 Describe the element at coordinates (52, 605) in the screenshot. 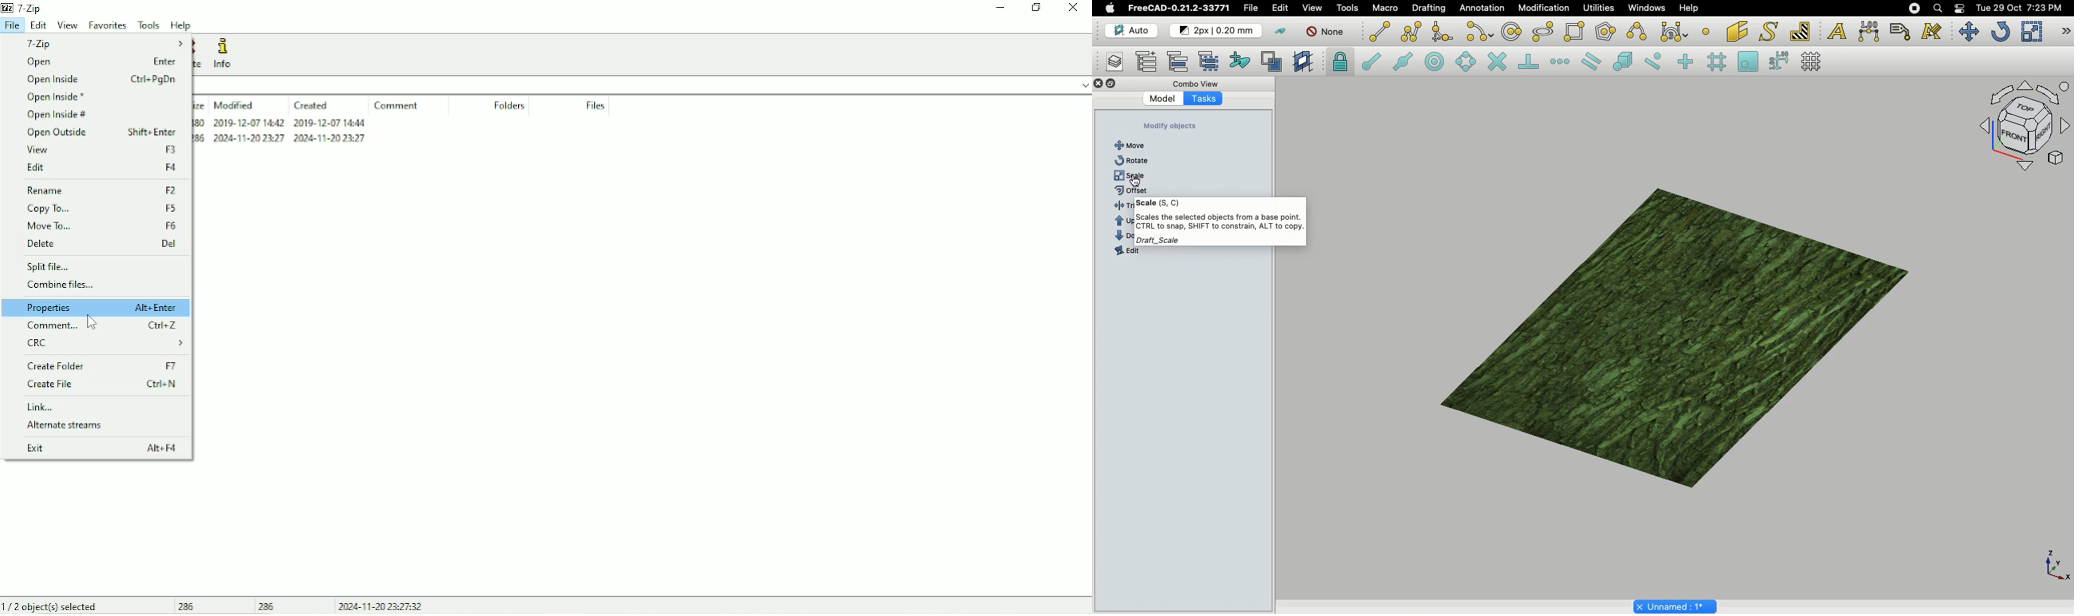

I see `1/2 object(s) selected` at that location.